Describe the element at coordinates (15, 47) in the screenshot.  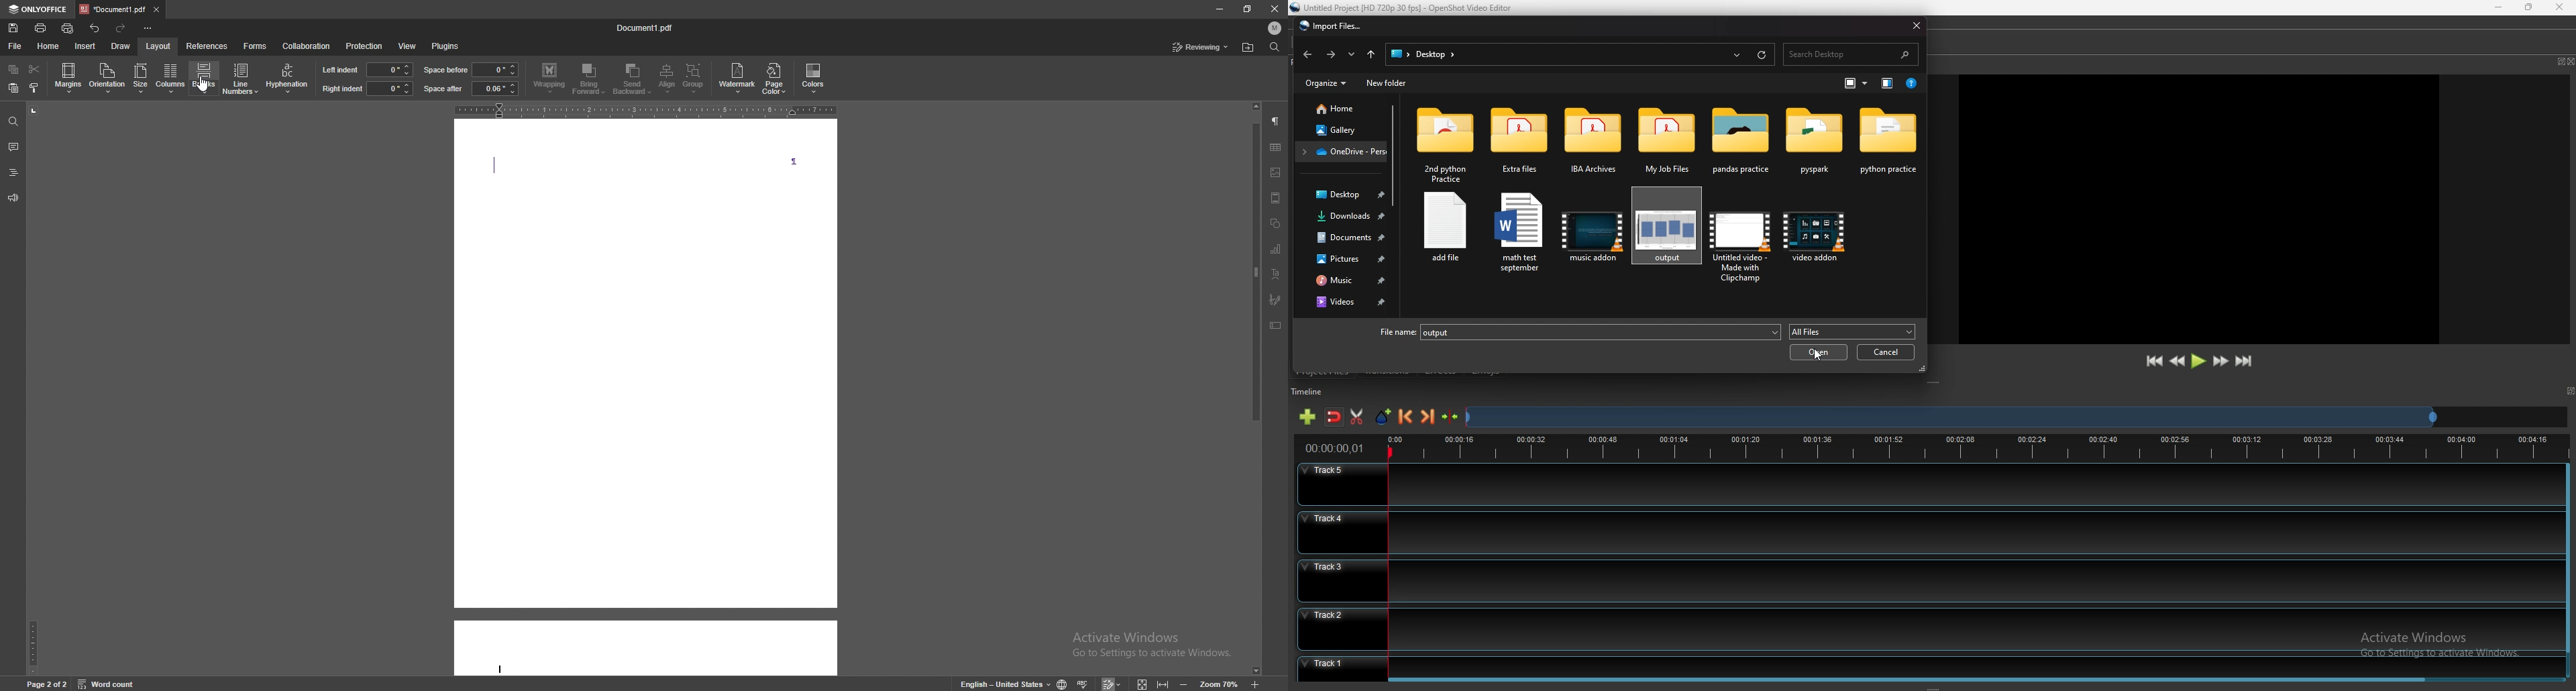
I see `file` at that location.